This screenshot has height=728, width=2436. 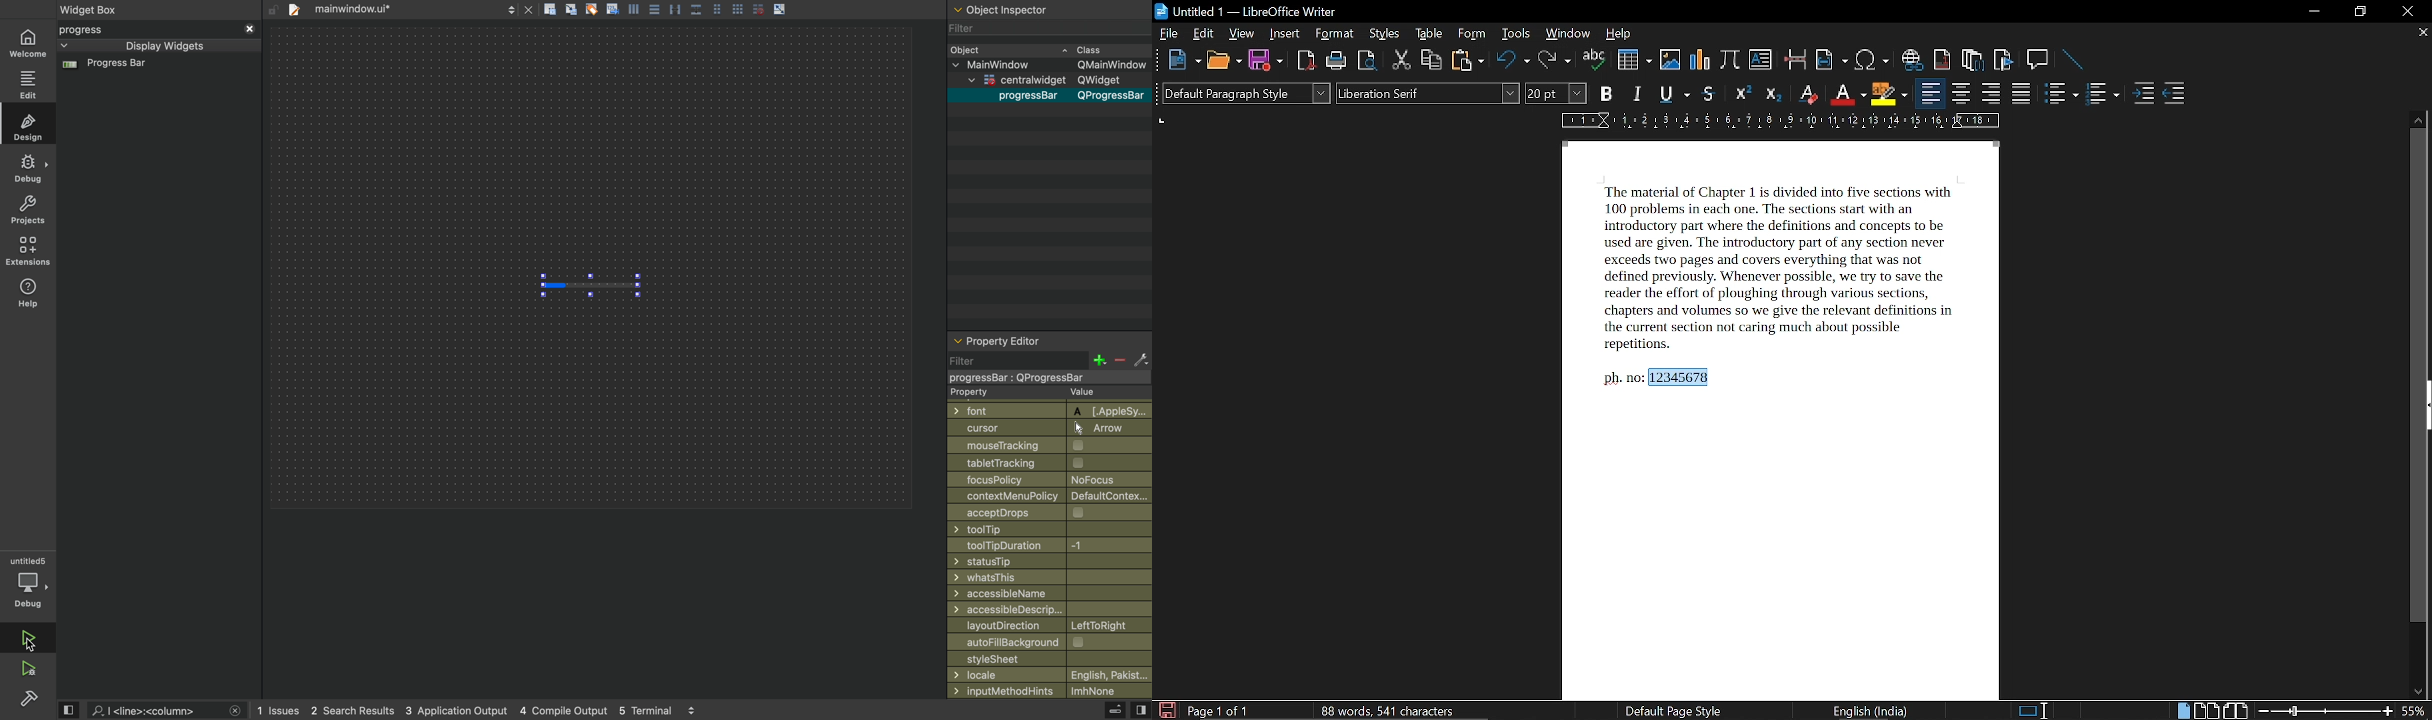 What do you see at coordinates (1618, 36) in the screenshot?
I see `help` at bounding box center [1618, 36].